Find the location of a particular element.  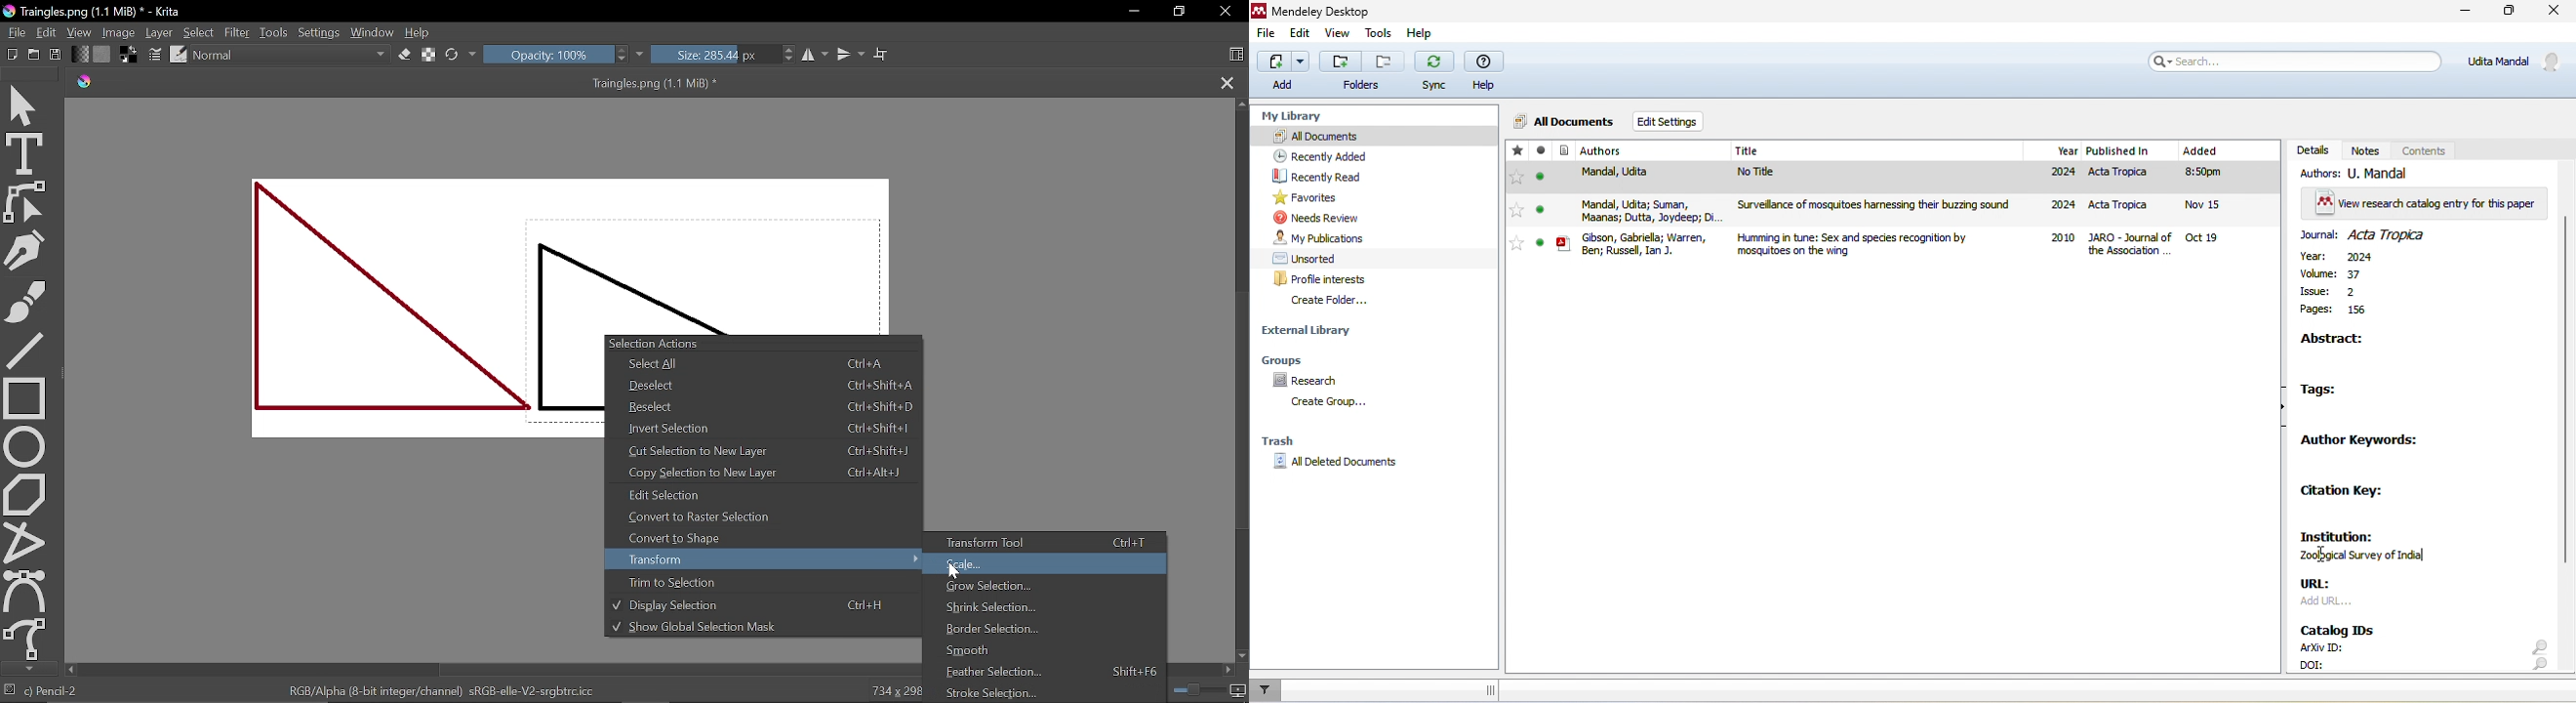

udita  is located at coordinates (2517, 59).